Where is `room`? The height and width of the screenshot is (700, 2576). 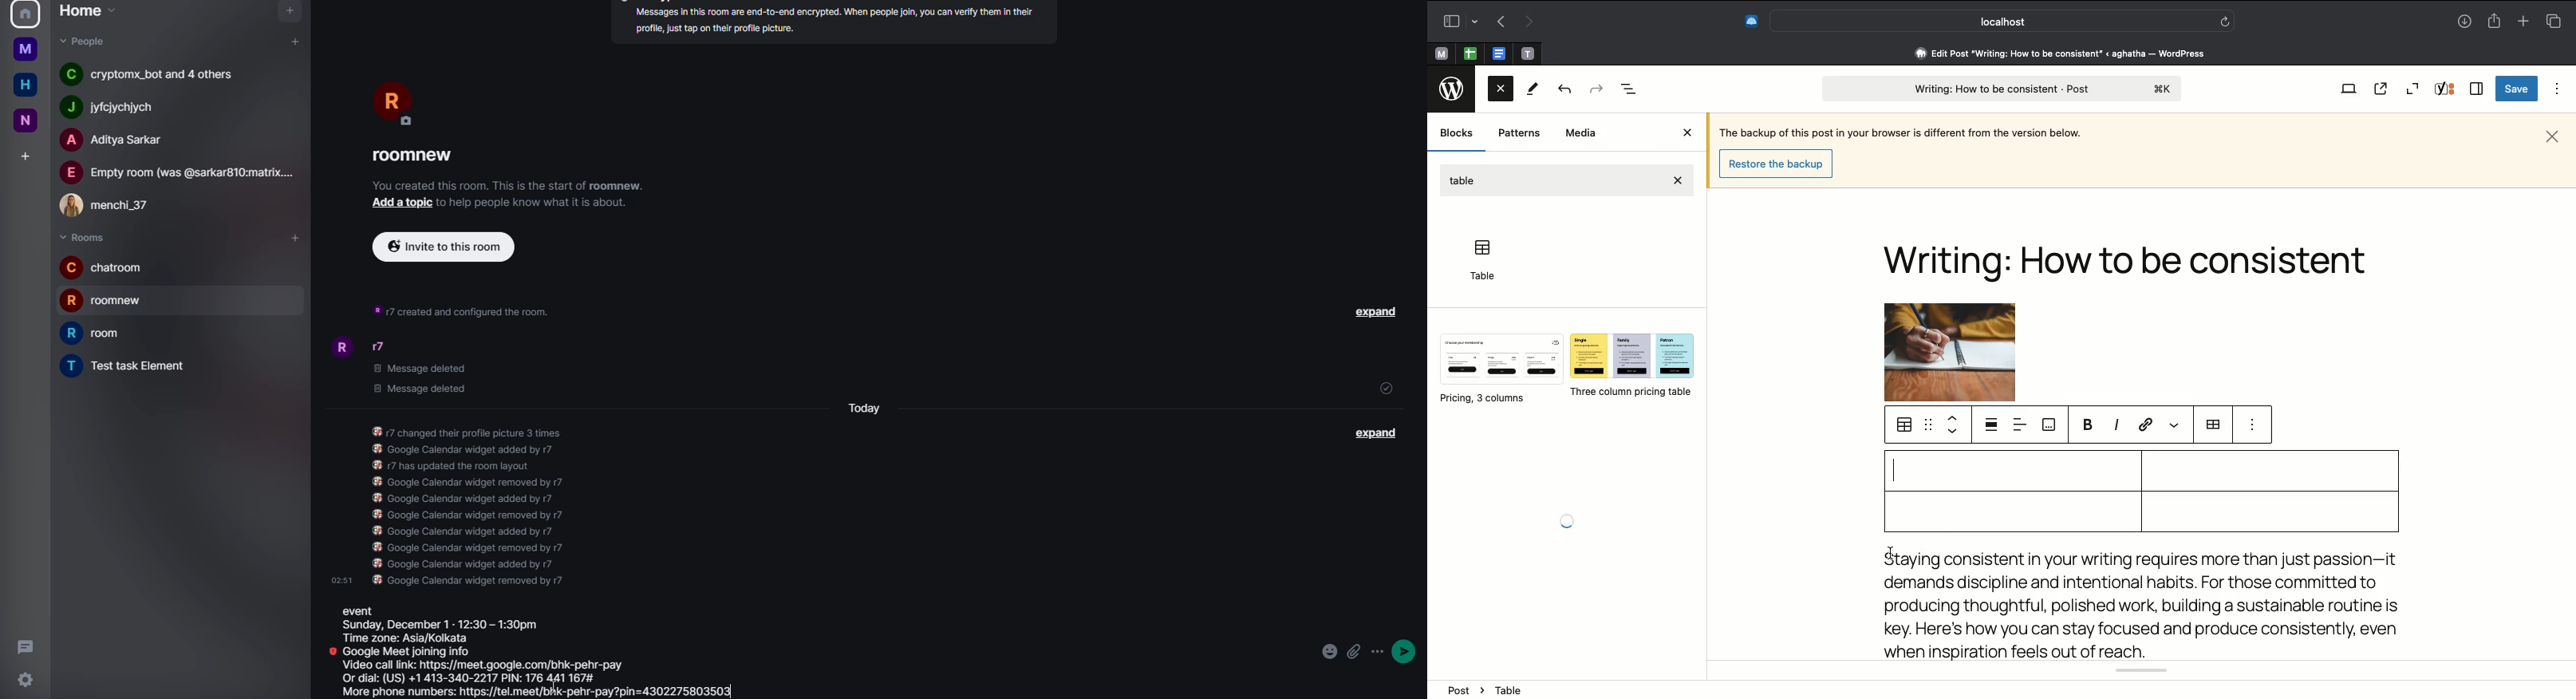
room is located at coordinates (99, 335).